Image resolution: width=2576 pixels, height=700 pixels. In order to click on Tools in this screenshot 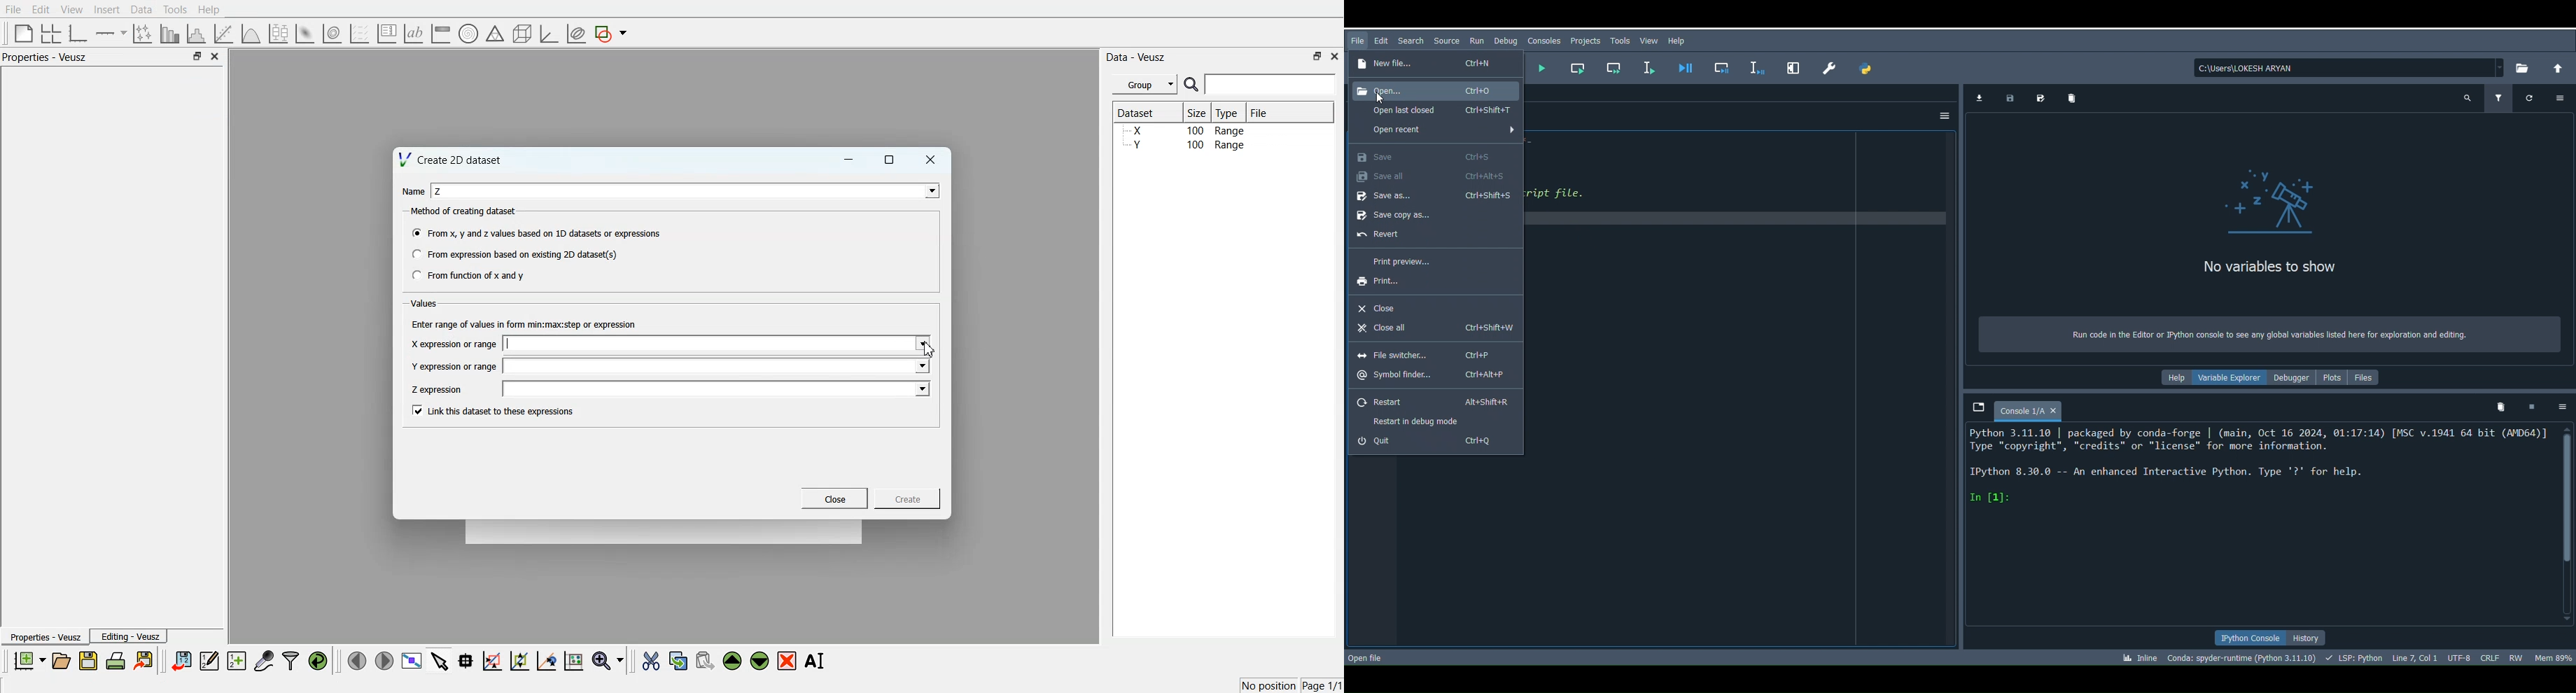, I will do `click(1618, 42)`.